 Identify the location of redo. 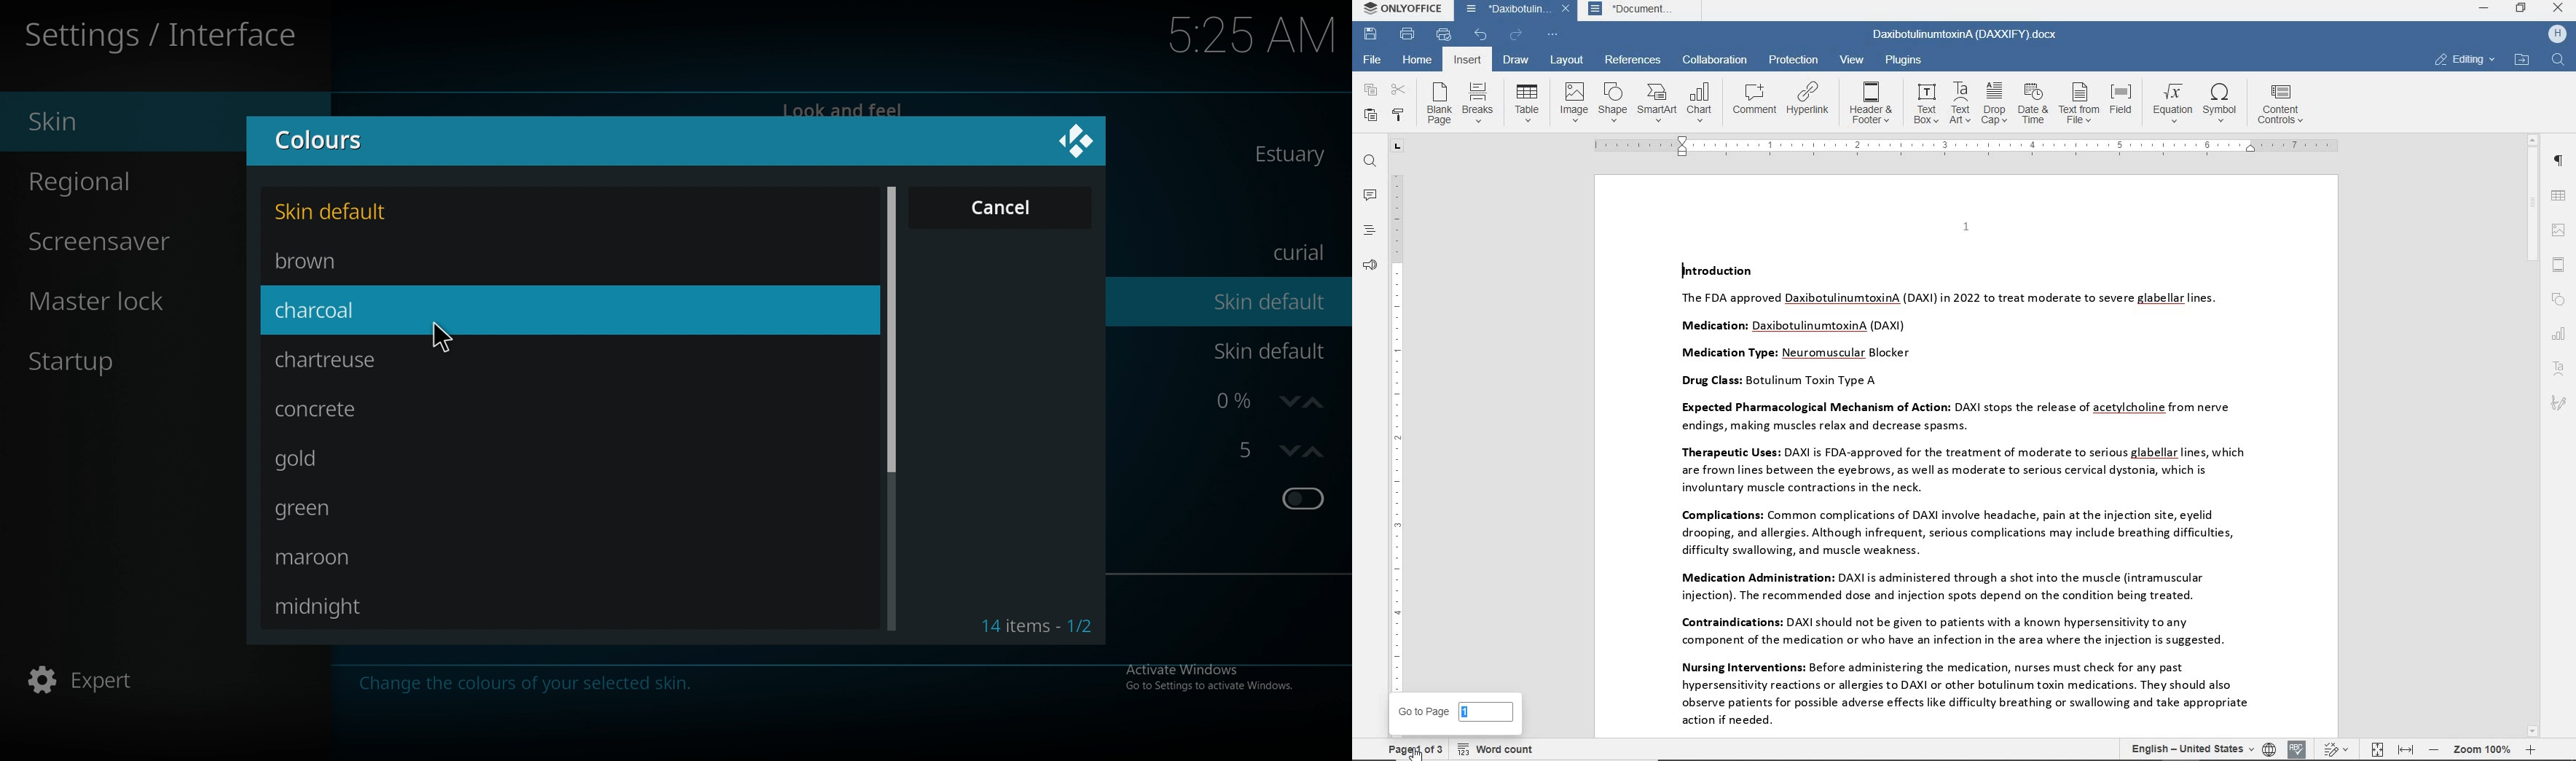
(1516, 34).